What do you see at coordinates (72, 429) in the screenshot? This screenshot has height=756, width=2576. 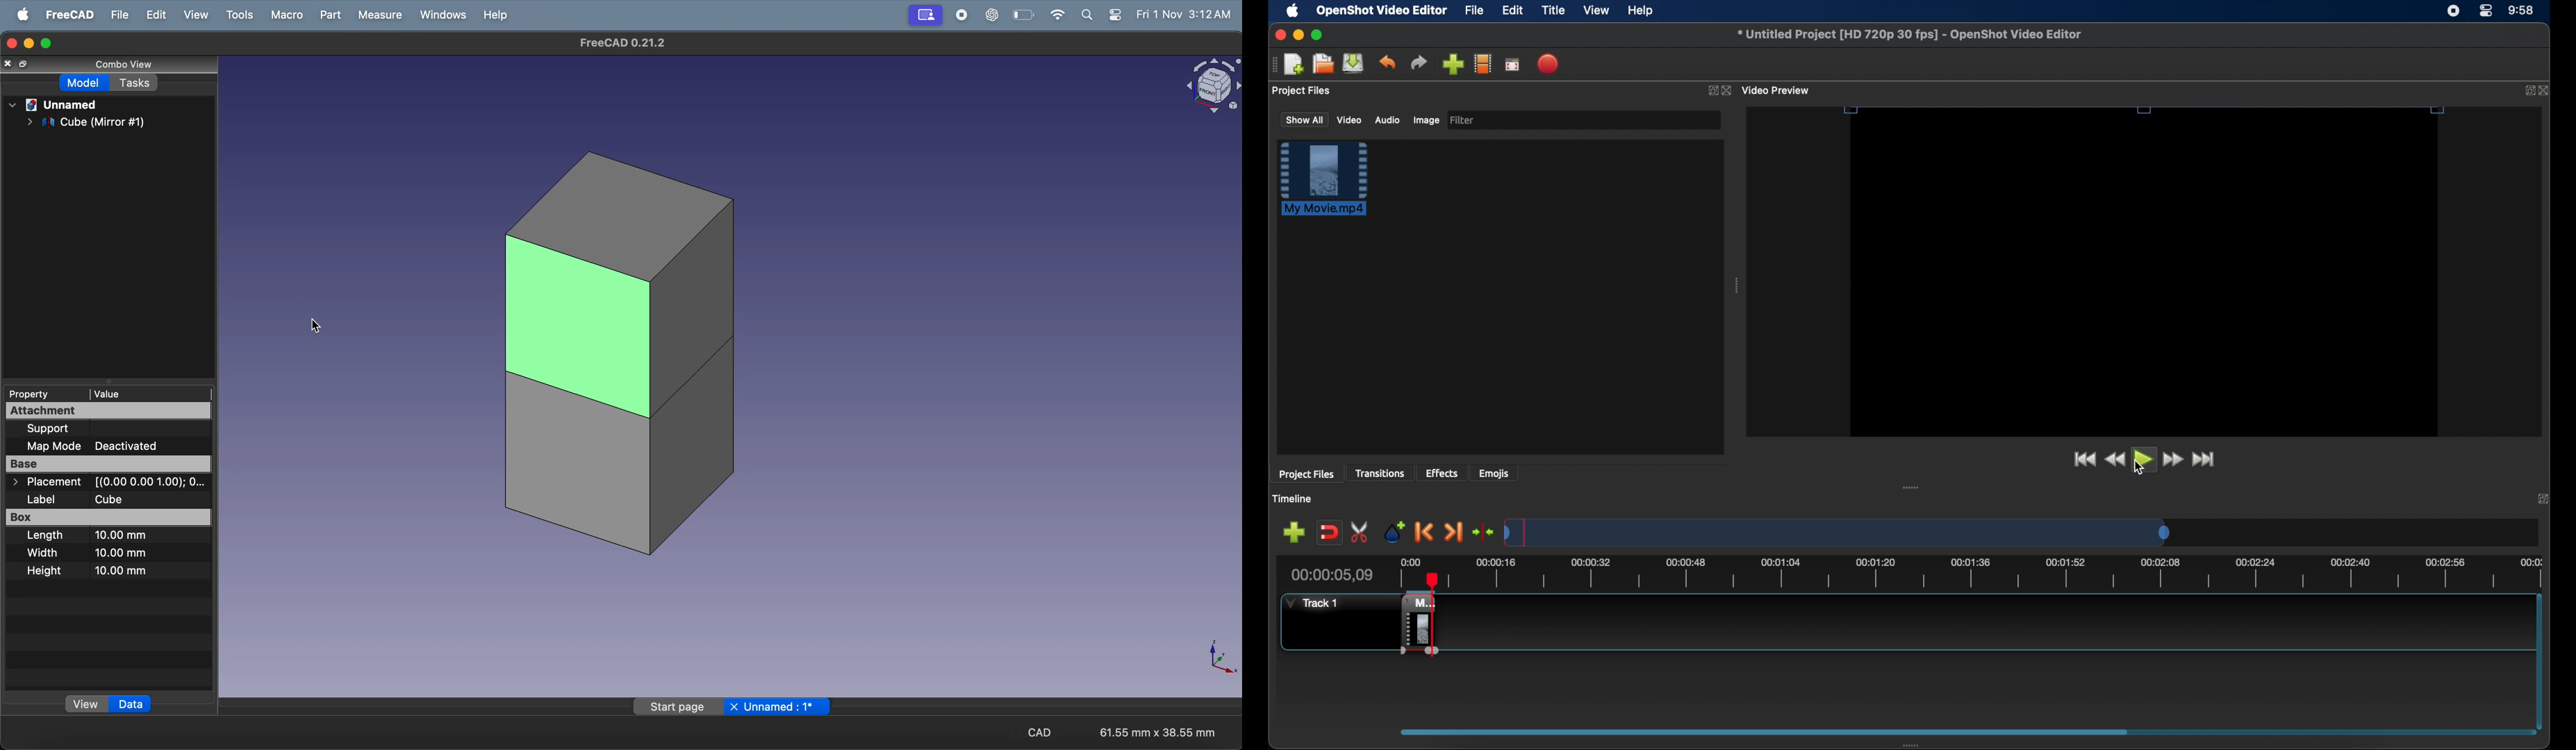 I see `Support` at bounding box center [72, 429].